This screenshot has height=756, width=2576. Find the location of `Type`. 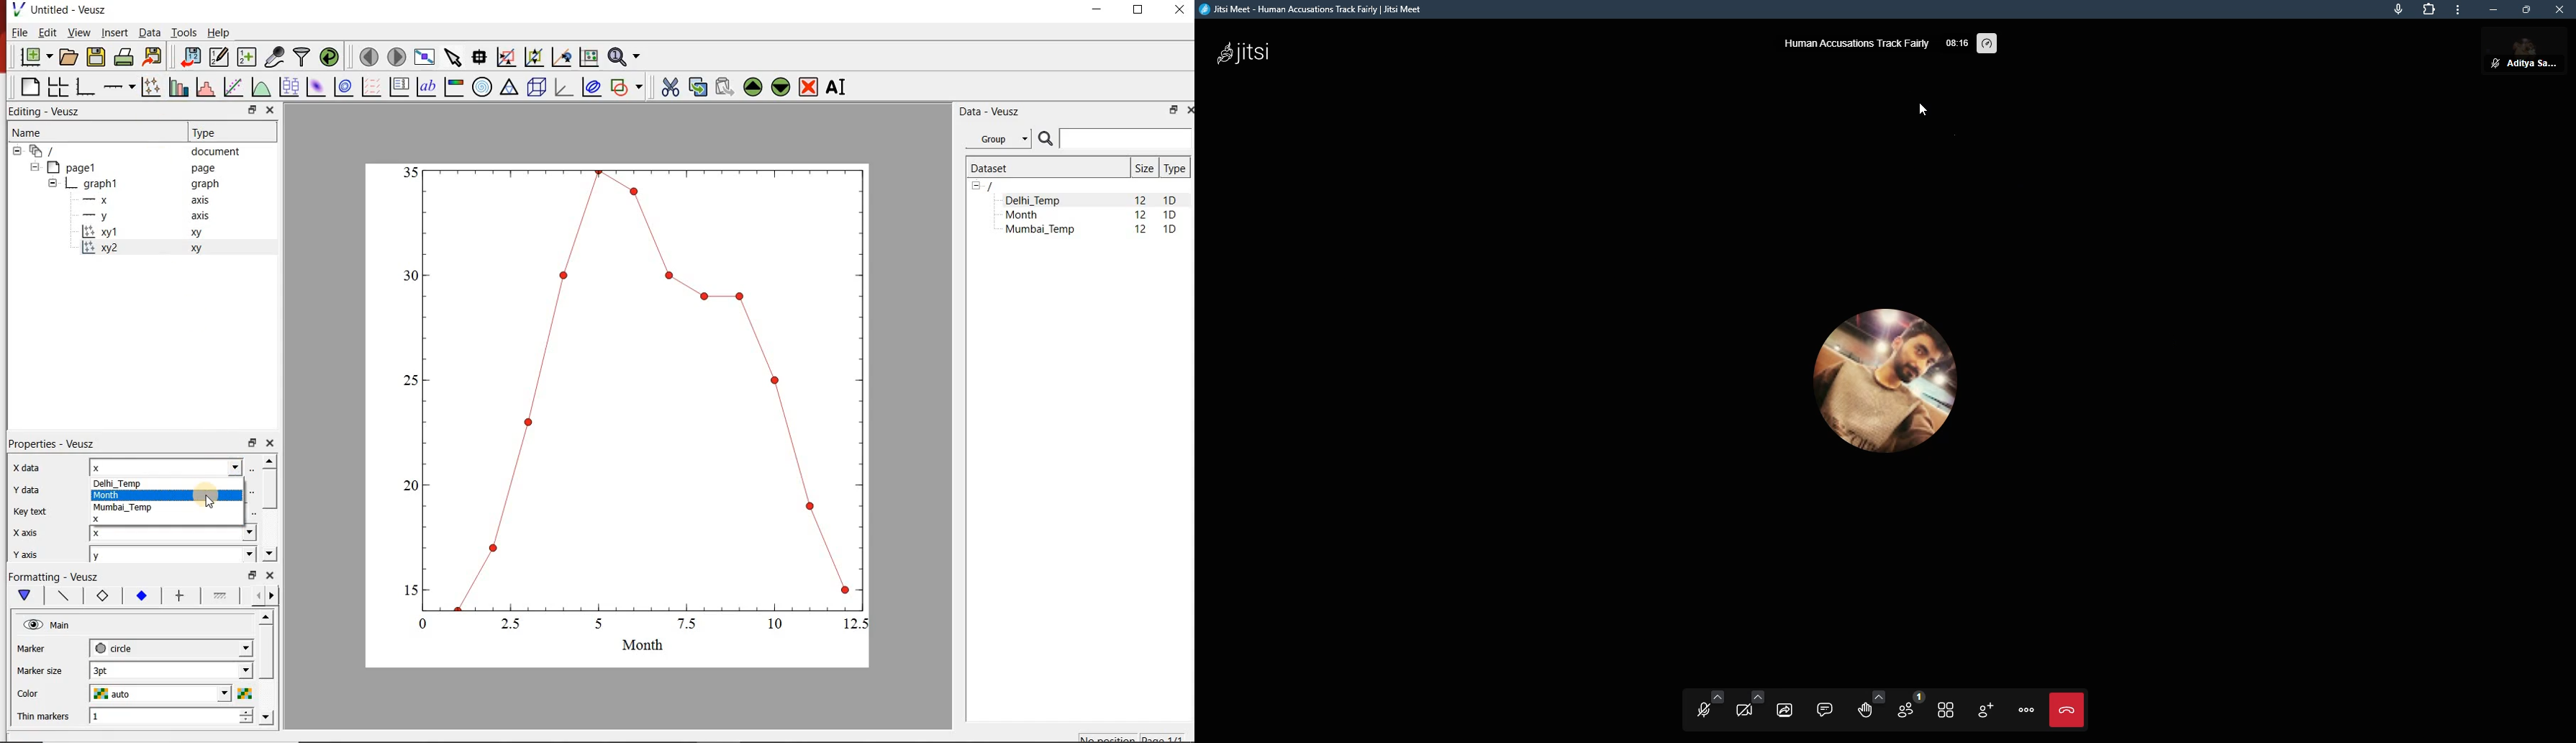

Type is located at coordinates (210, 132).